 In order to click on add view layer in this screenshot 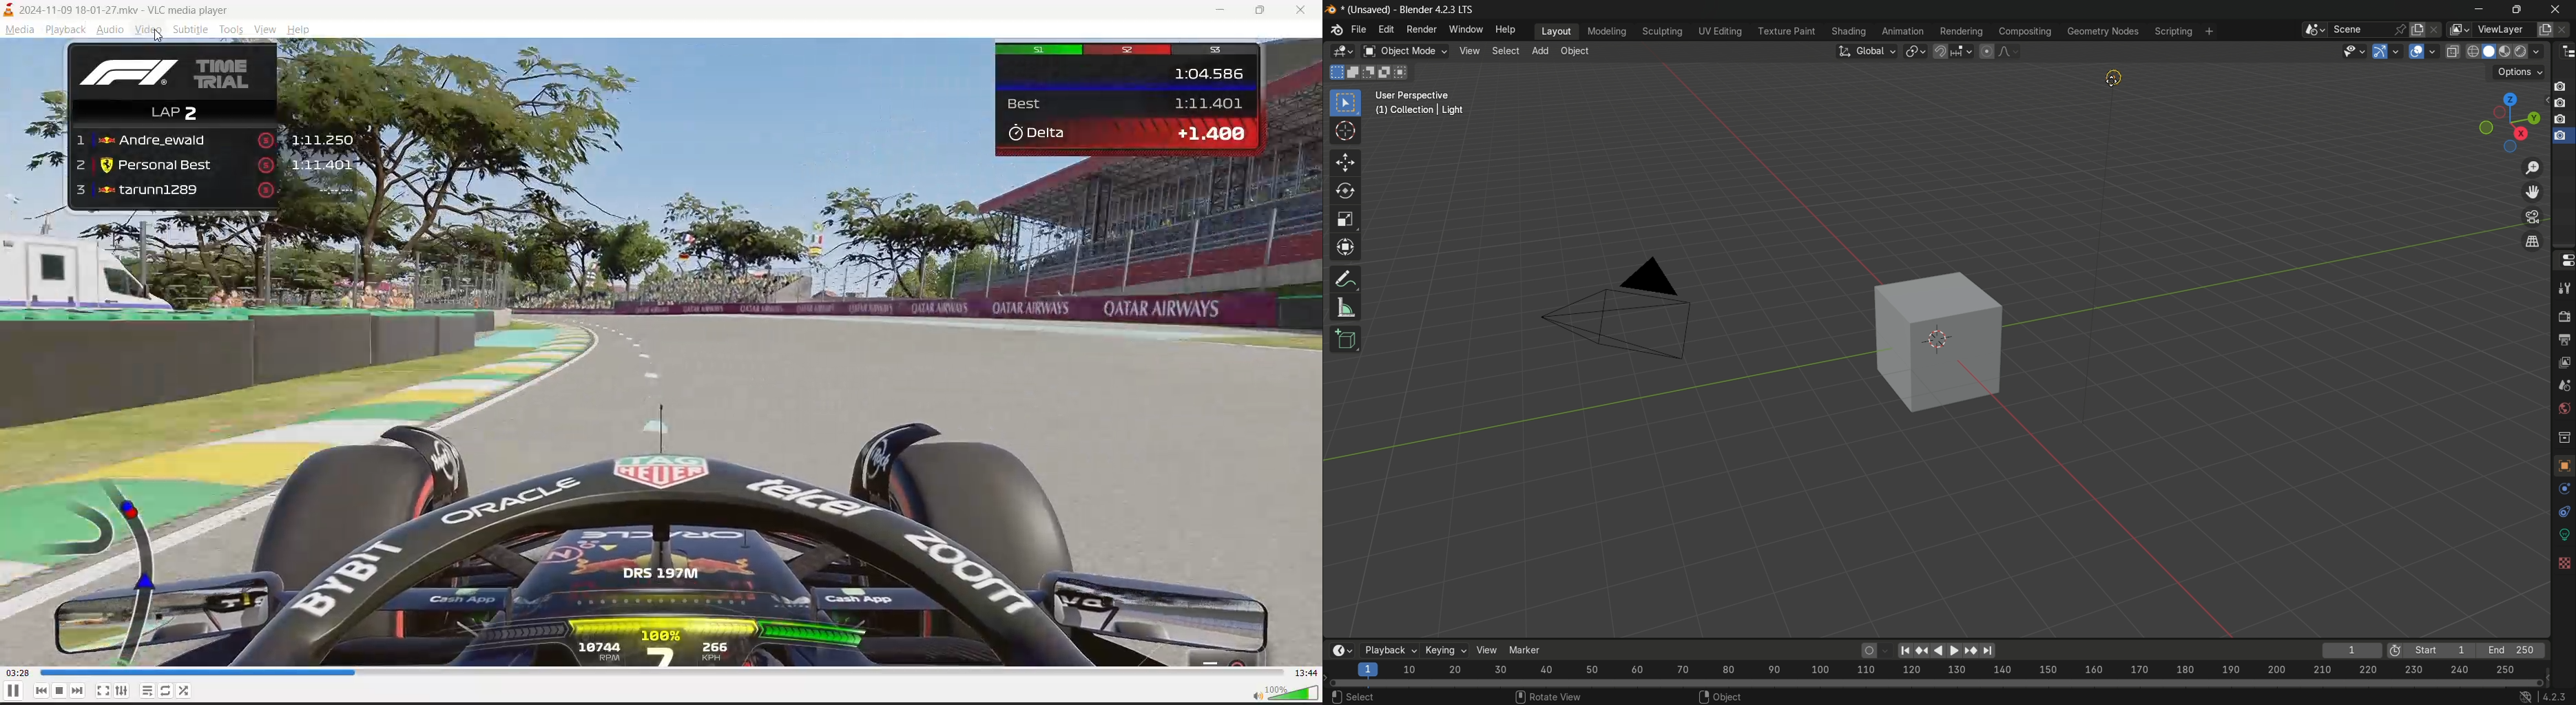, I will do `click(2546, 29)`.